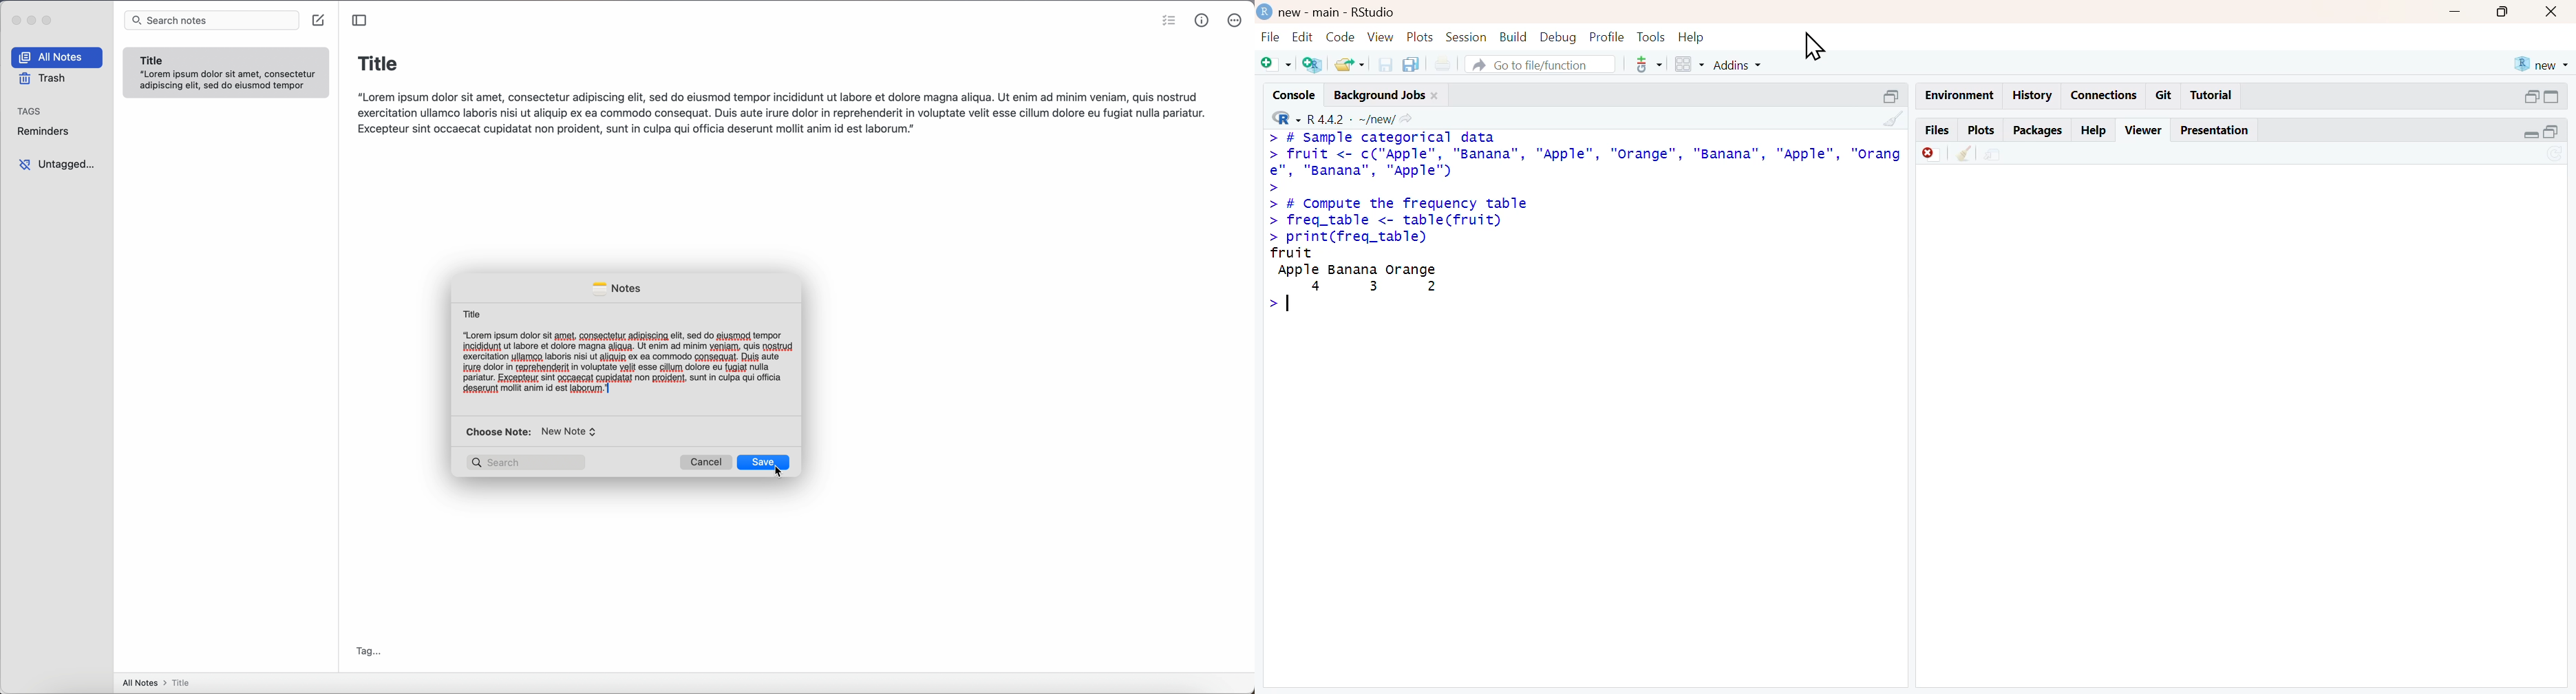 This screenshot has width=2576, height=700. I want to click on new, so click(2538, 65).